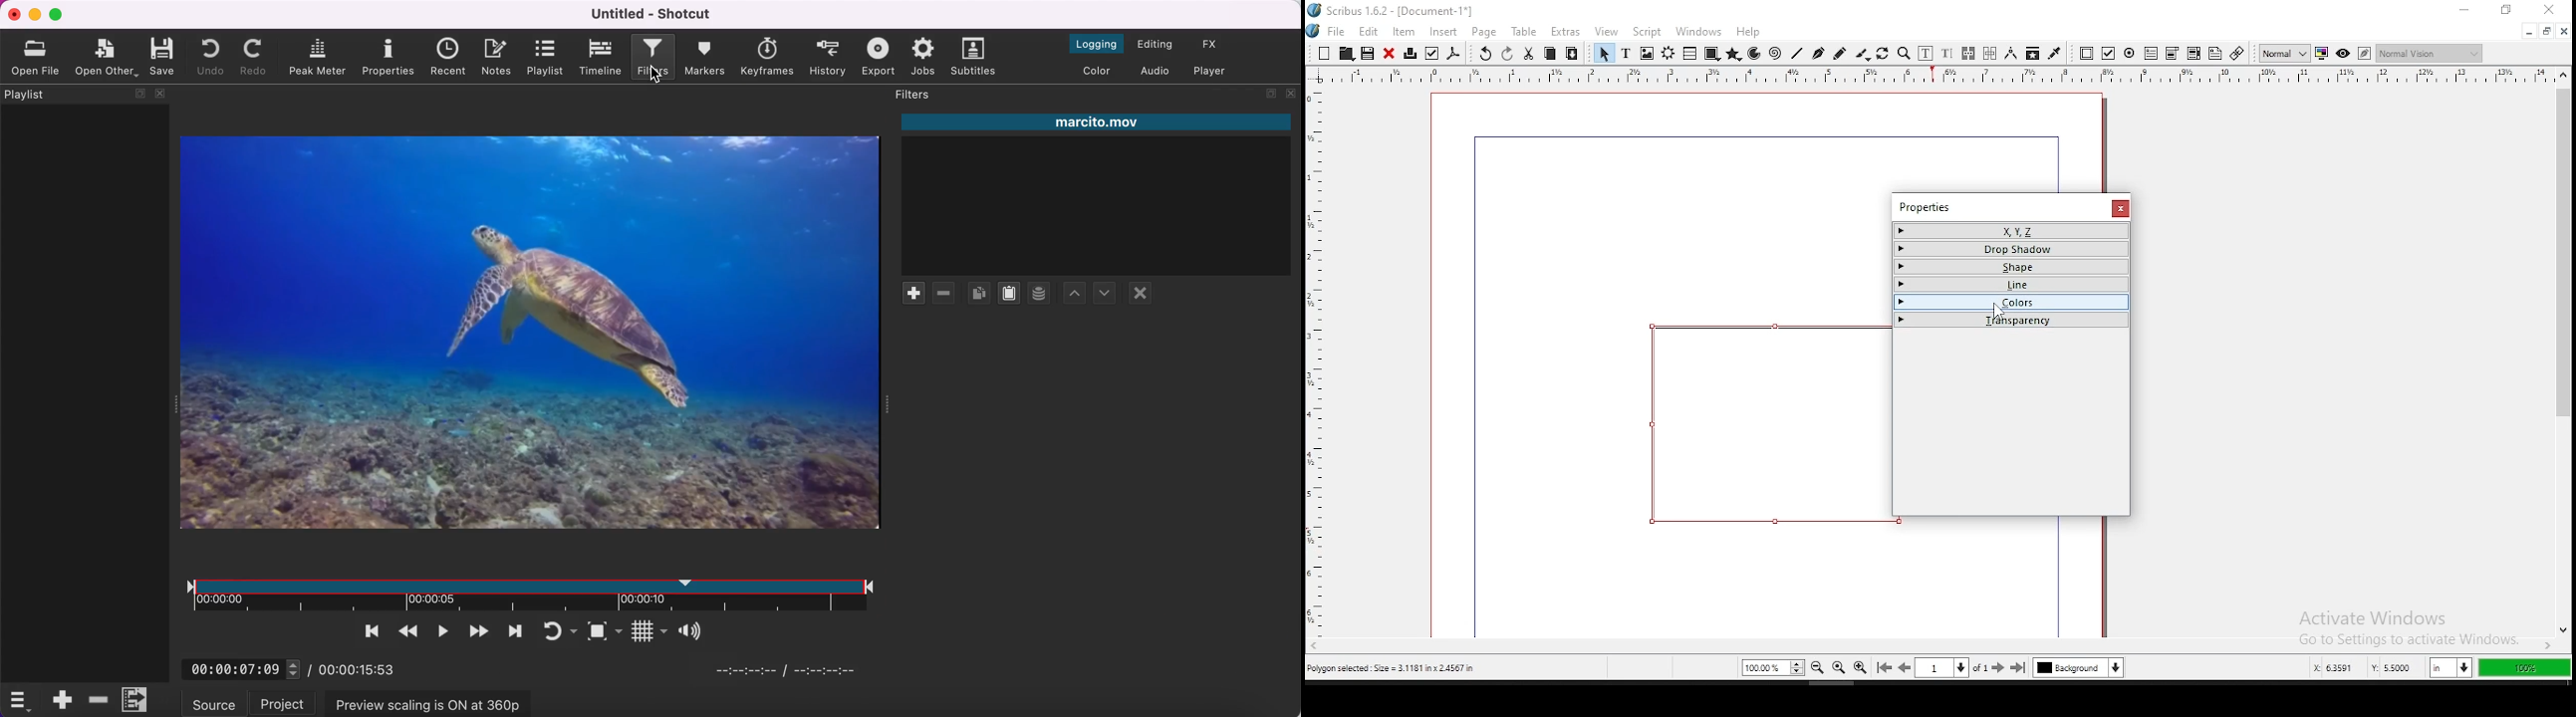  Describe the element at coordinates (2408, 621) in the screenshot. I see `activate windows` at that location.